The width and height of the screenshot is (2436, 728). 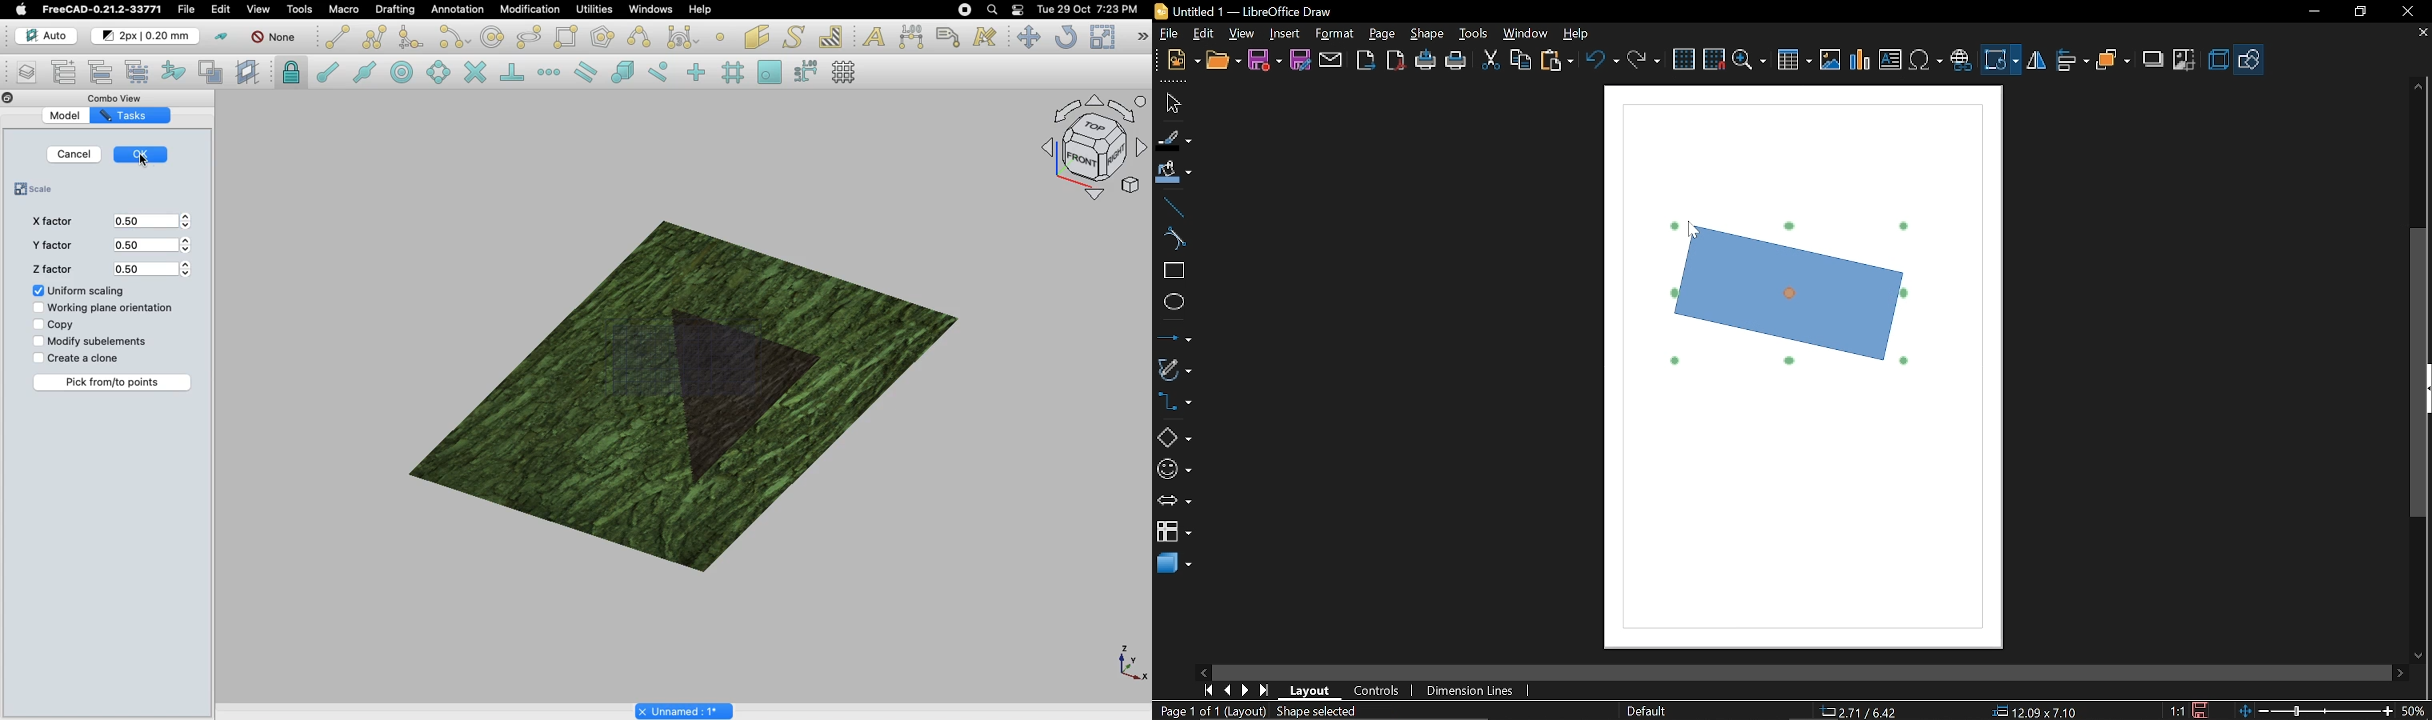 I want to click on Snap special, so click(x=620, y=70).